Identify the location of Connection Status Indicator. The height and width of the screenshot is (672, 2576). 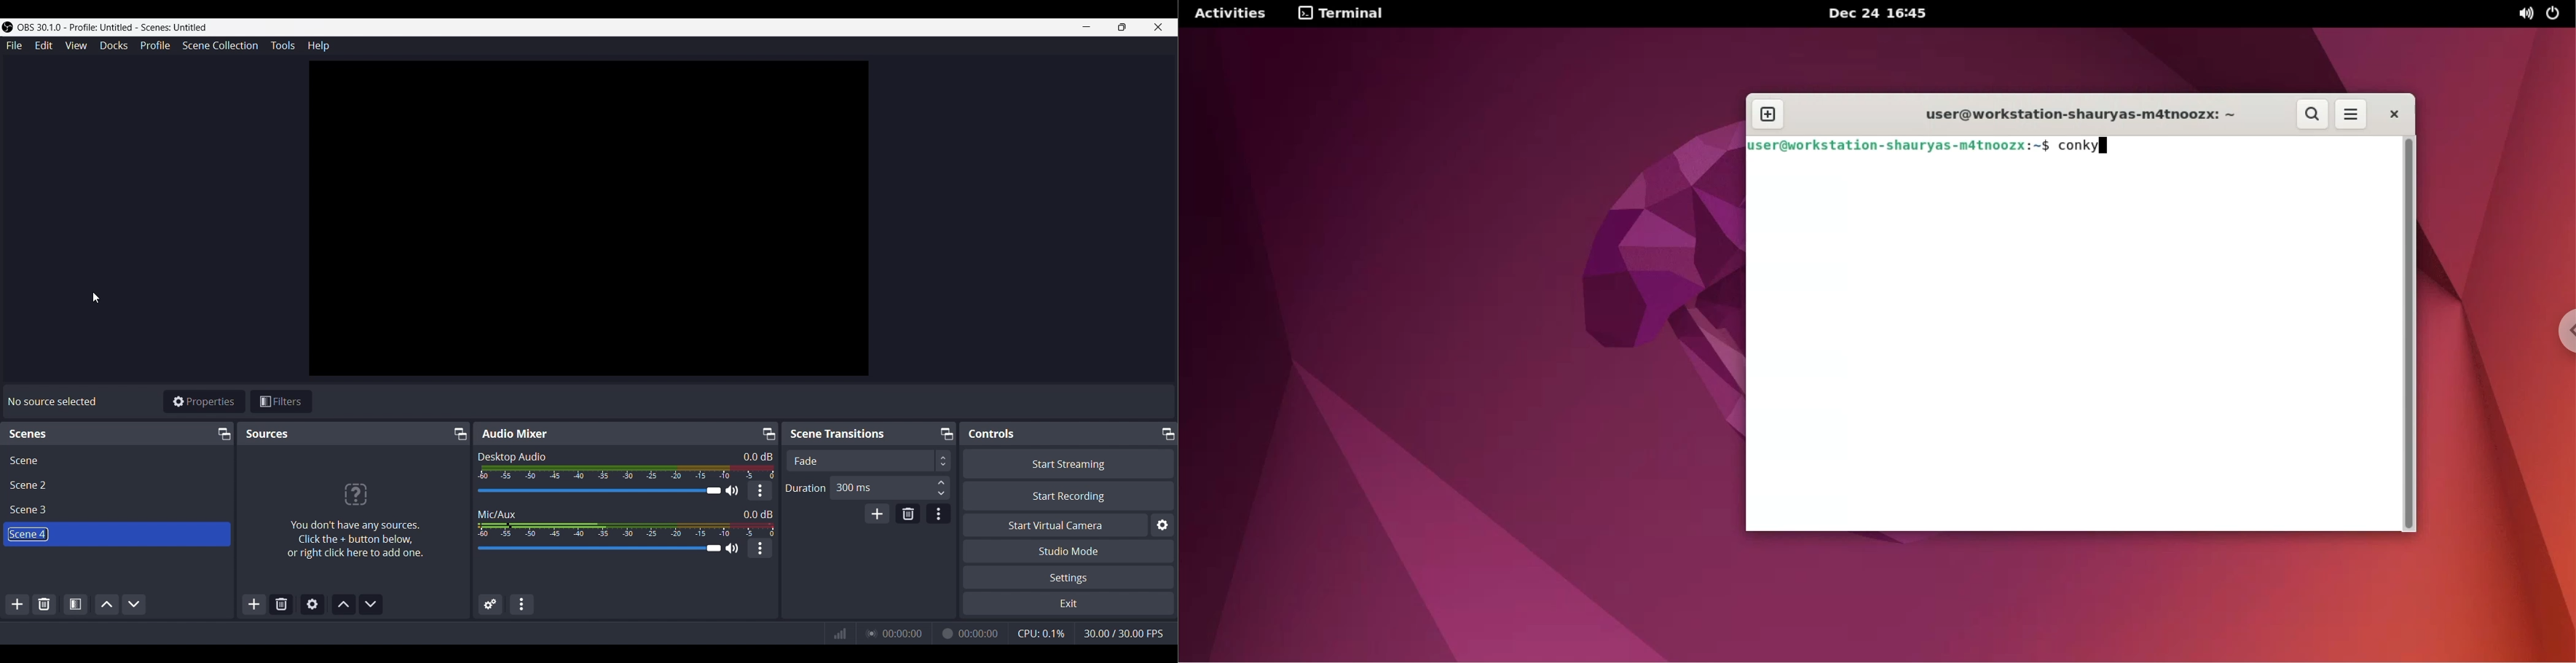
(840, 634).